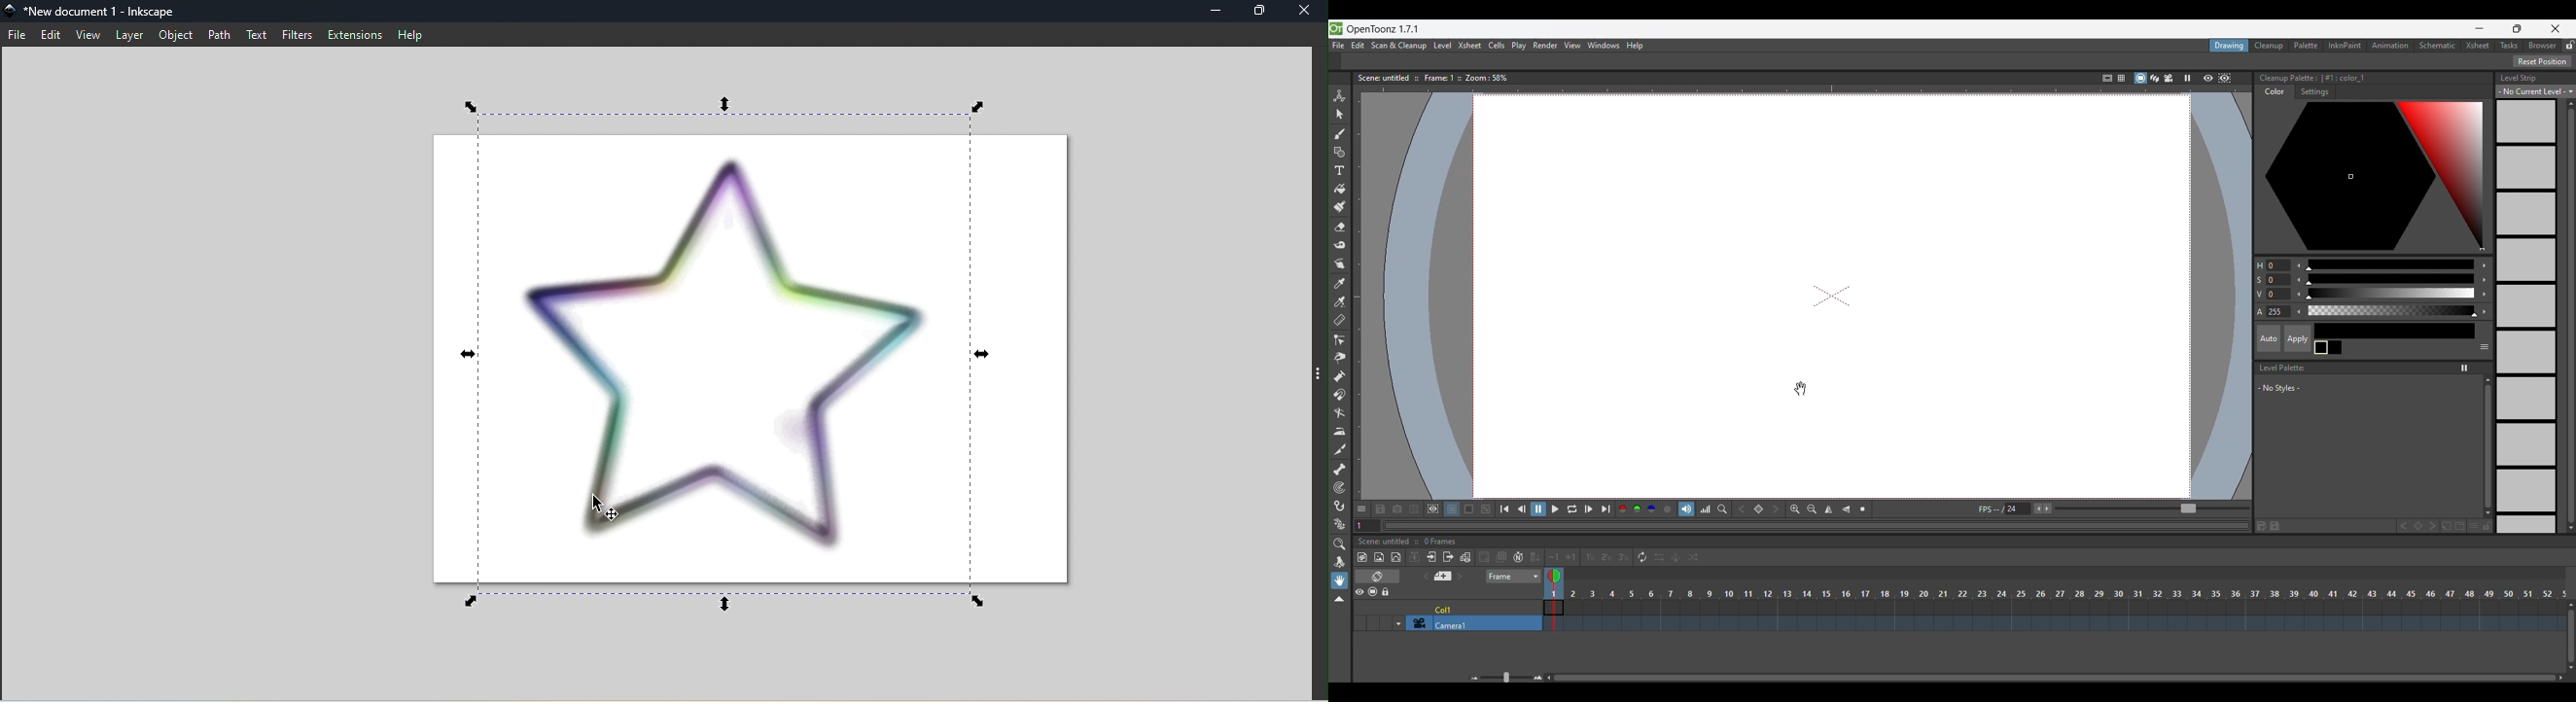 This screenshot has width=2576, height=728. I want to click on Minimize, so click(1217, 12).